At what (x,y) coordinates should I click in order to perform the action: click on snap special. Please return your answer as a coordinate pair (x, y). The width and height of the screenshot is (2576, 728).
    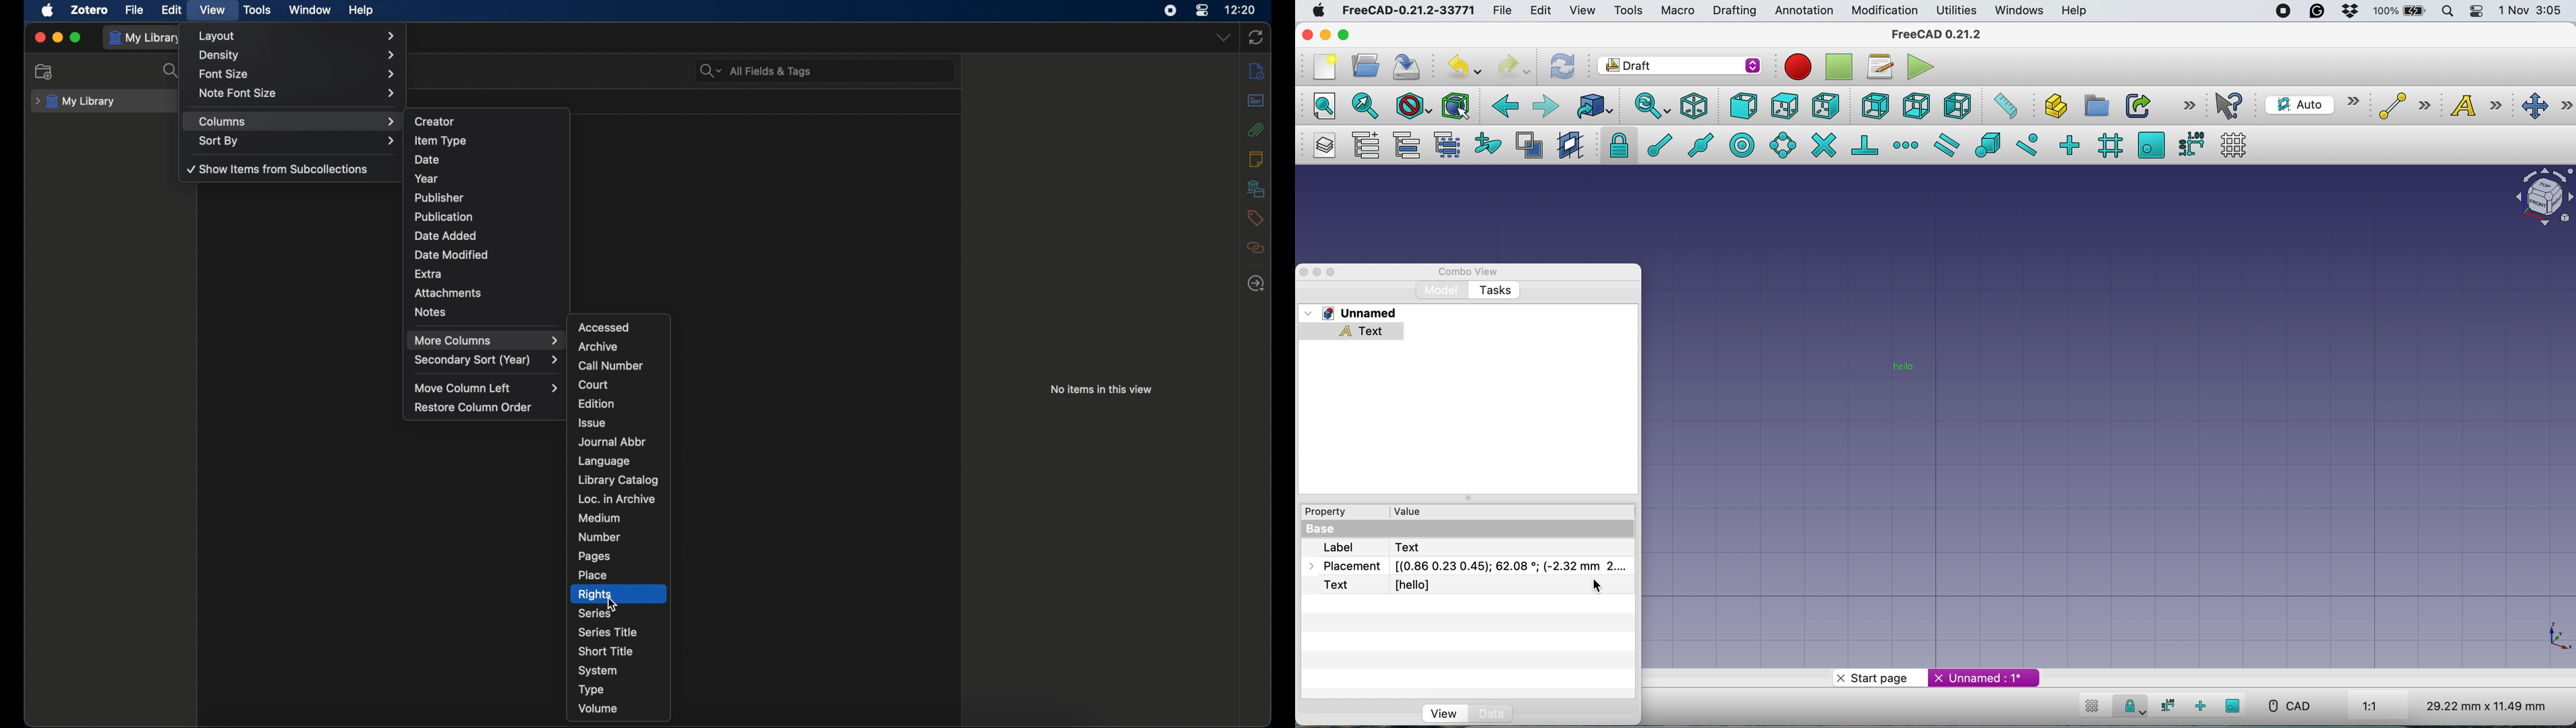
    Looking at the image, I should click on (1989, 145).